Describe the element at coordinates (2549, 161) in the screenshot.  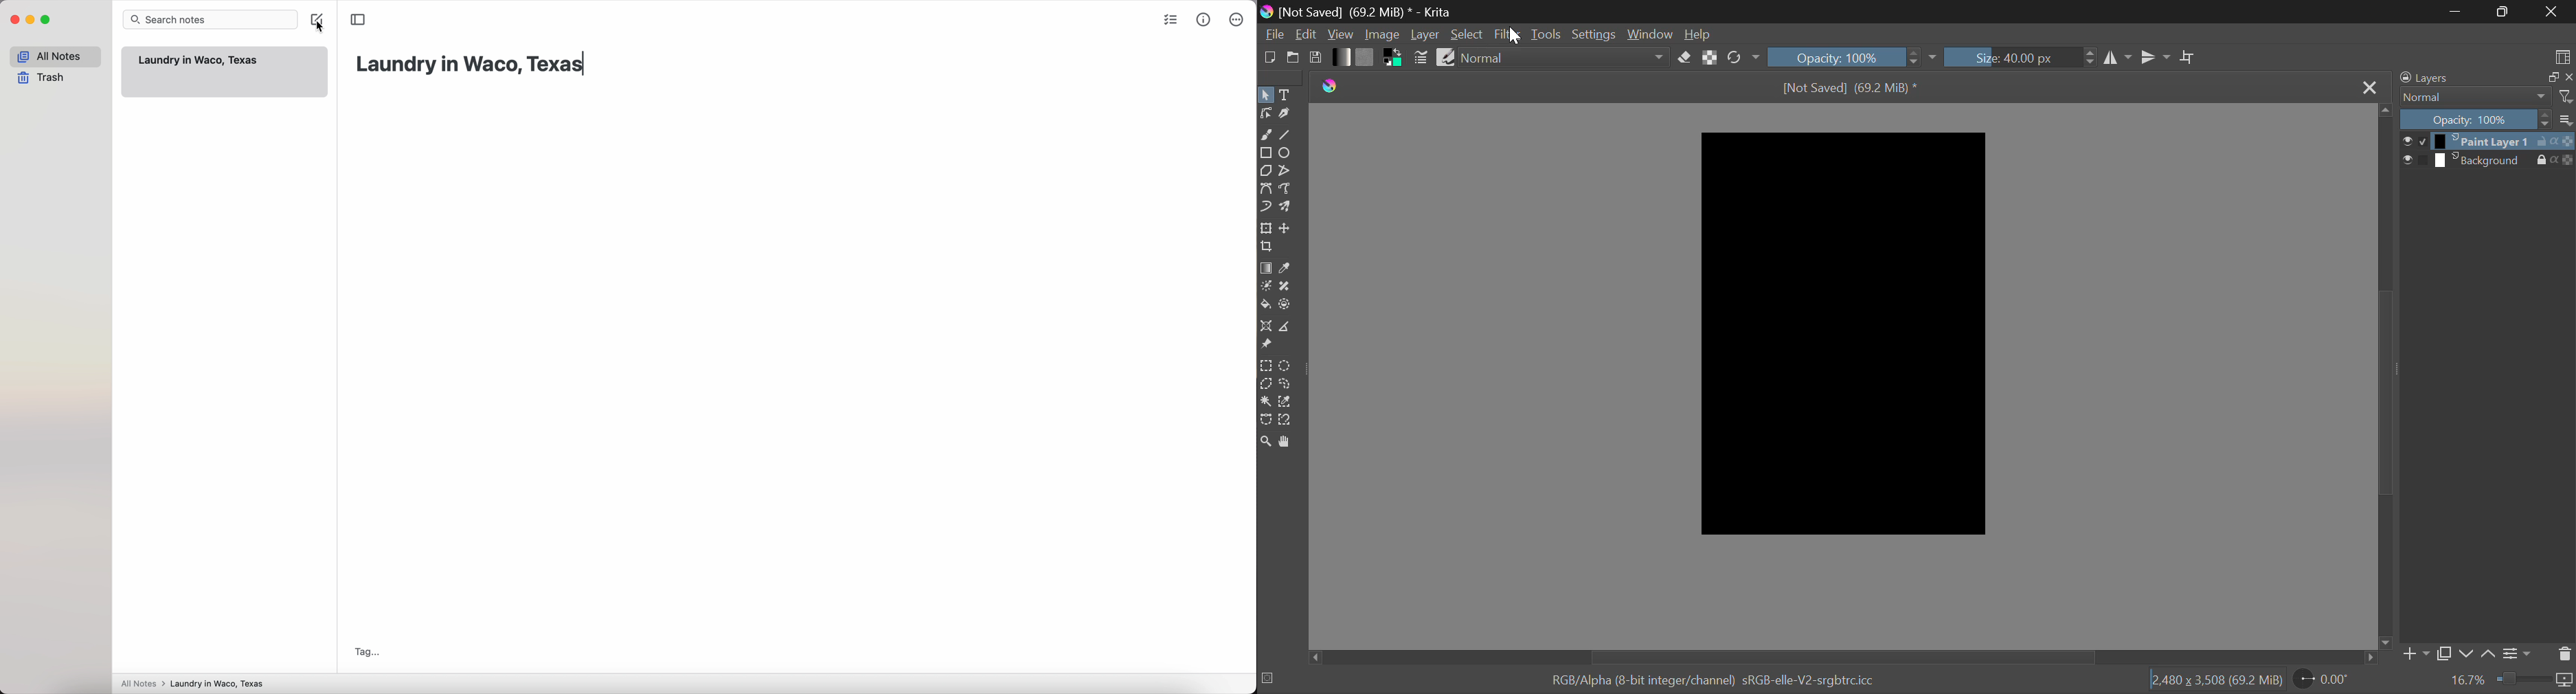
I see `alpha` at that location.